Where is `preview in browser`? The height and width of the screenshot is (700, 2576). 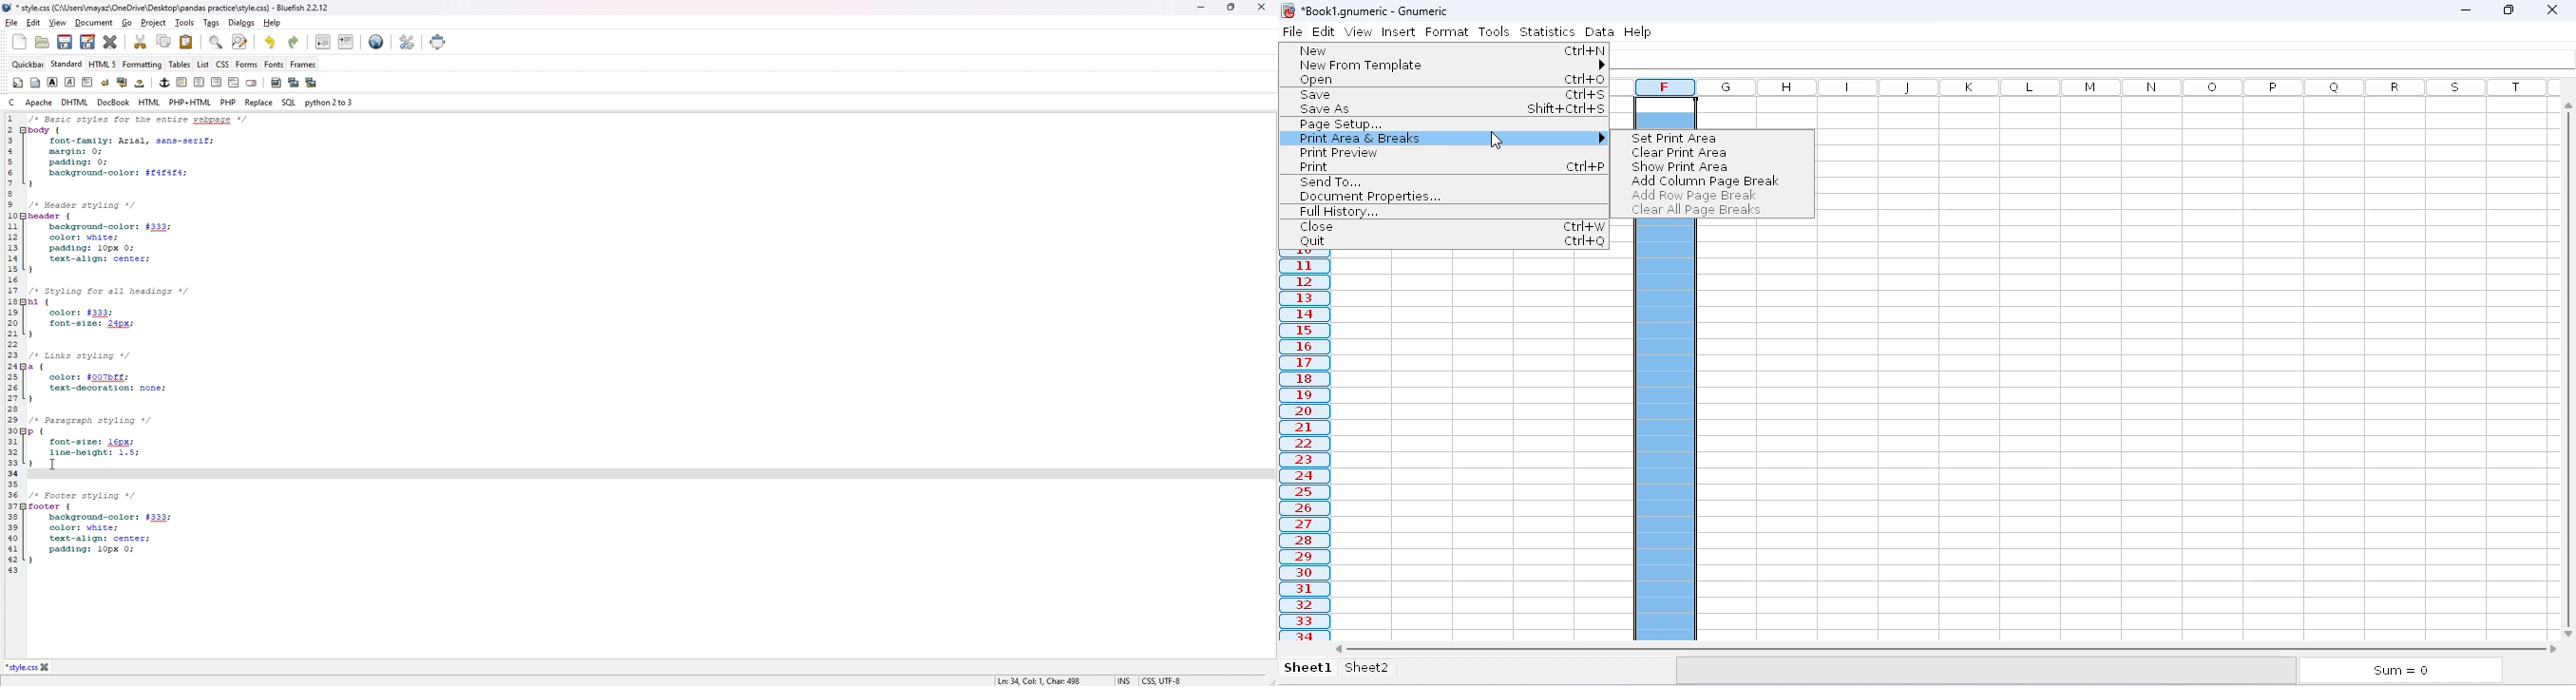
preview in browser is located at coordinates (376, 43).